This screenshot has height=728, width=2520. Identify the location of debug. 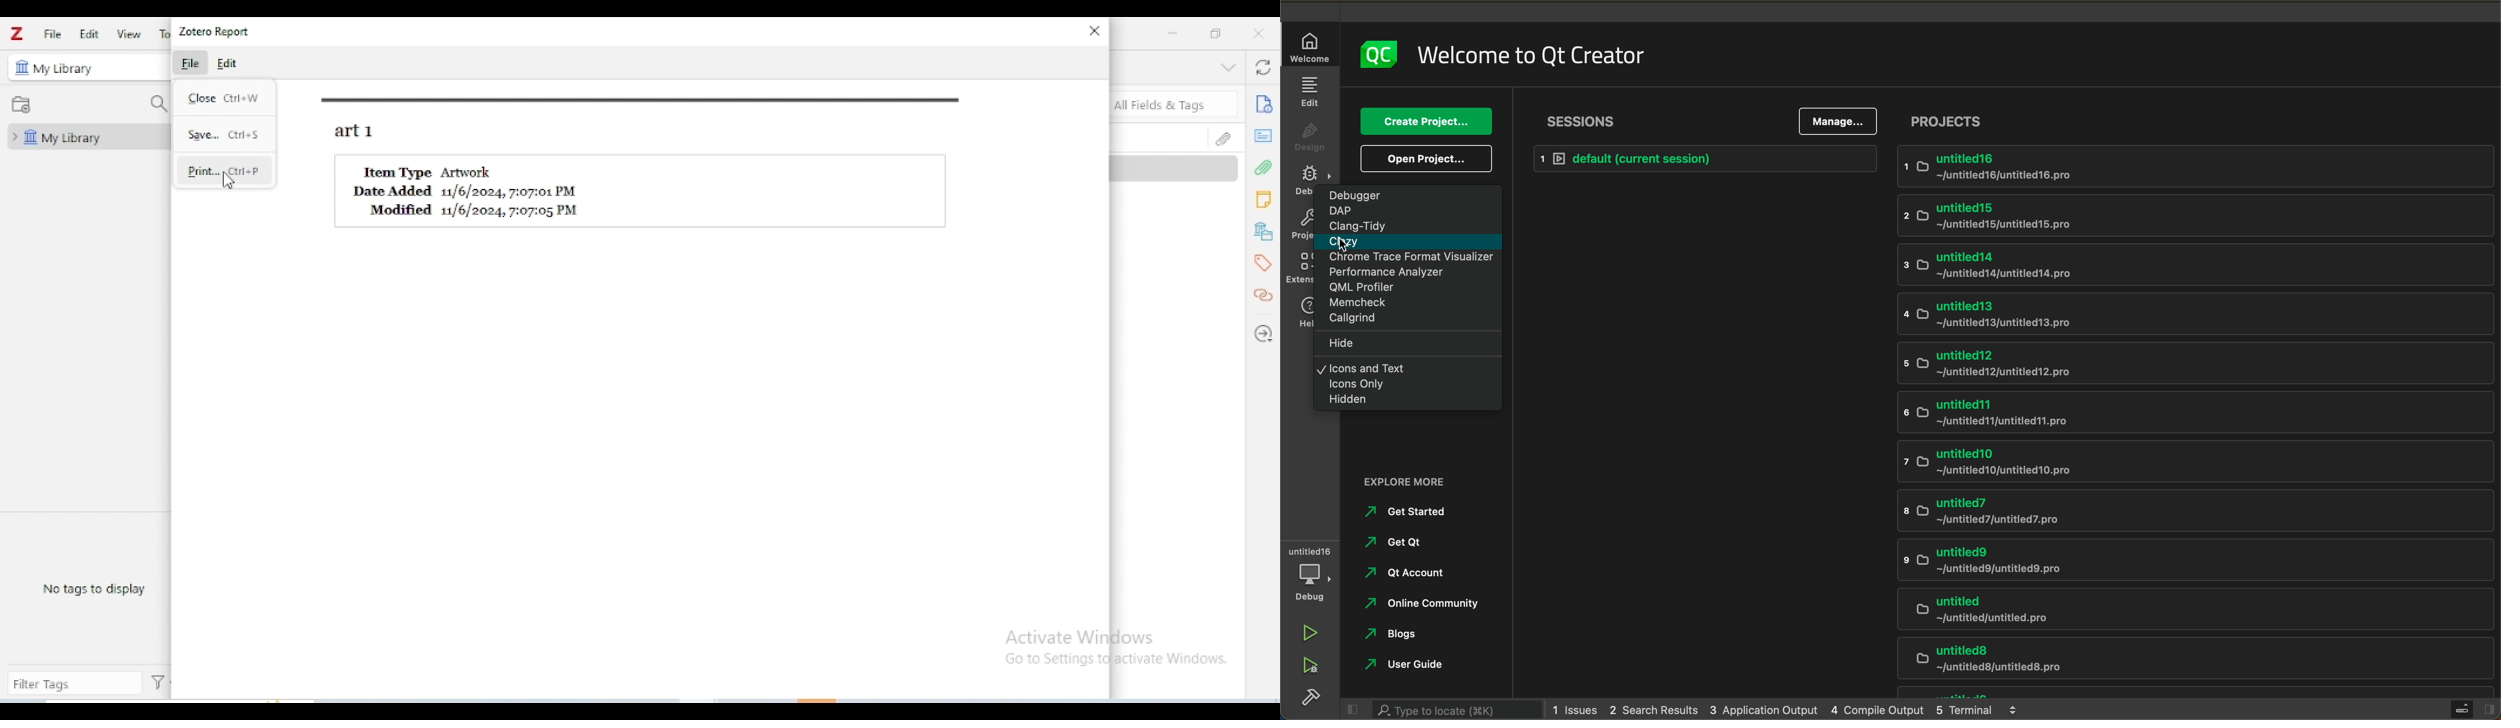
(1310, 573).